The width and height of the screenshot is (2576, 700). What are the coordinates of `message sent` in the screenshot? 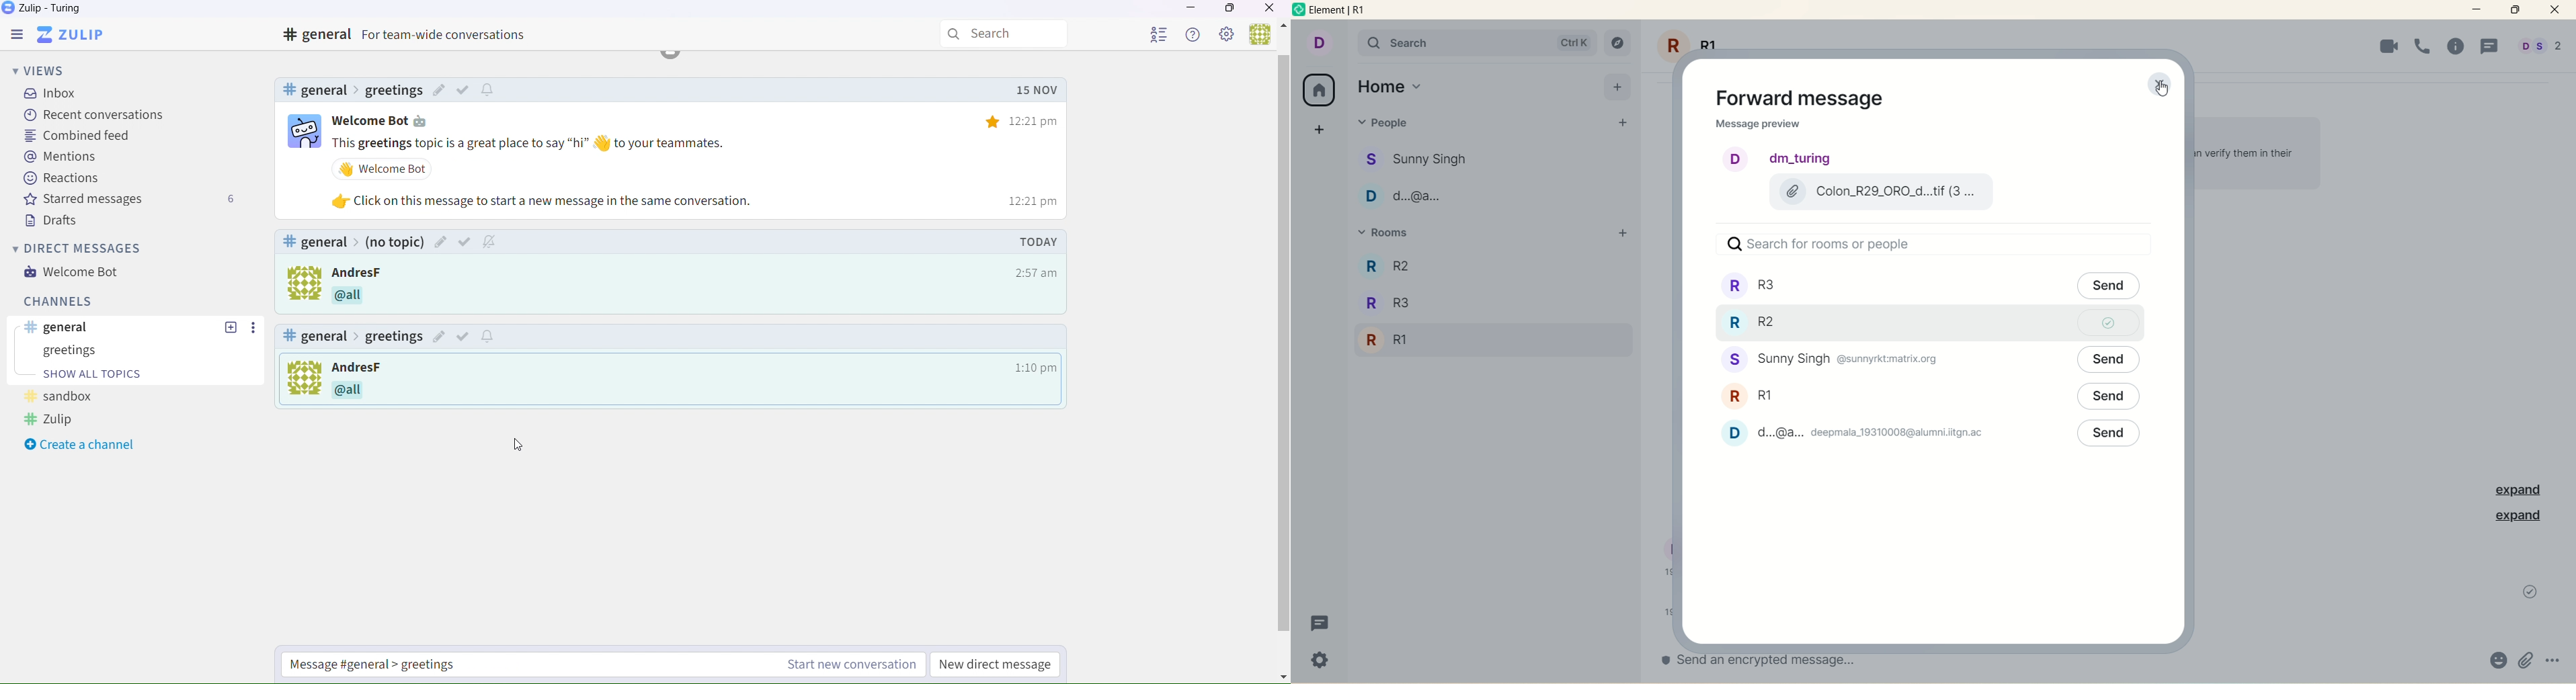 It's located at (2531, 592).